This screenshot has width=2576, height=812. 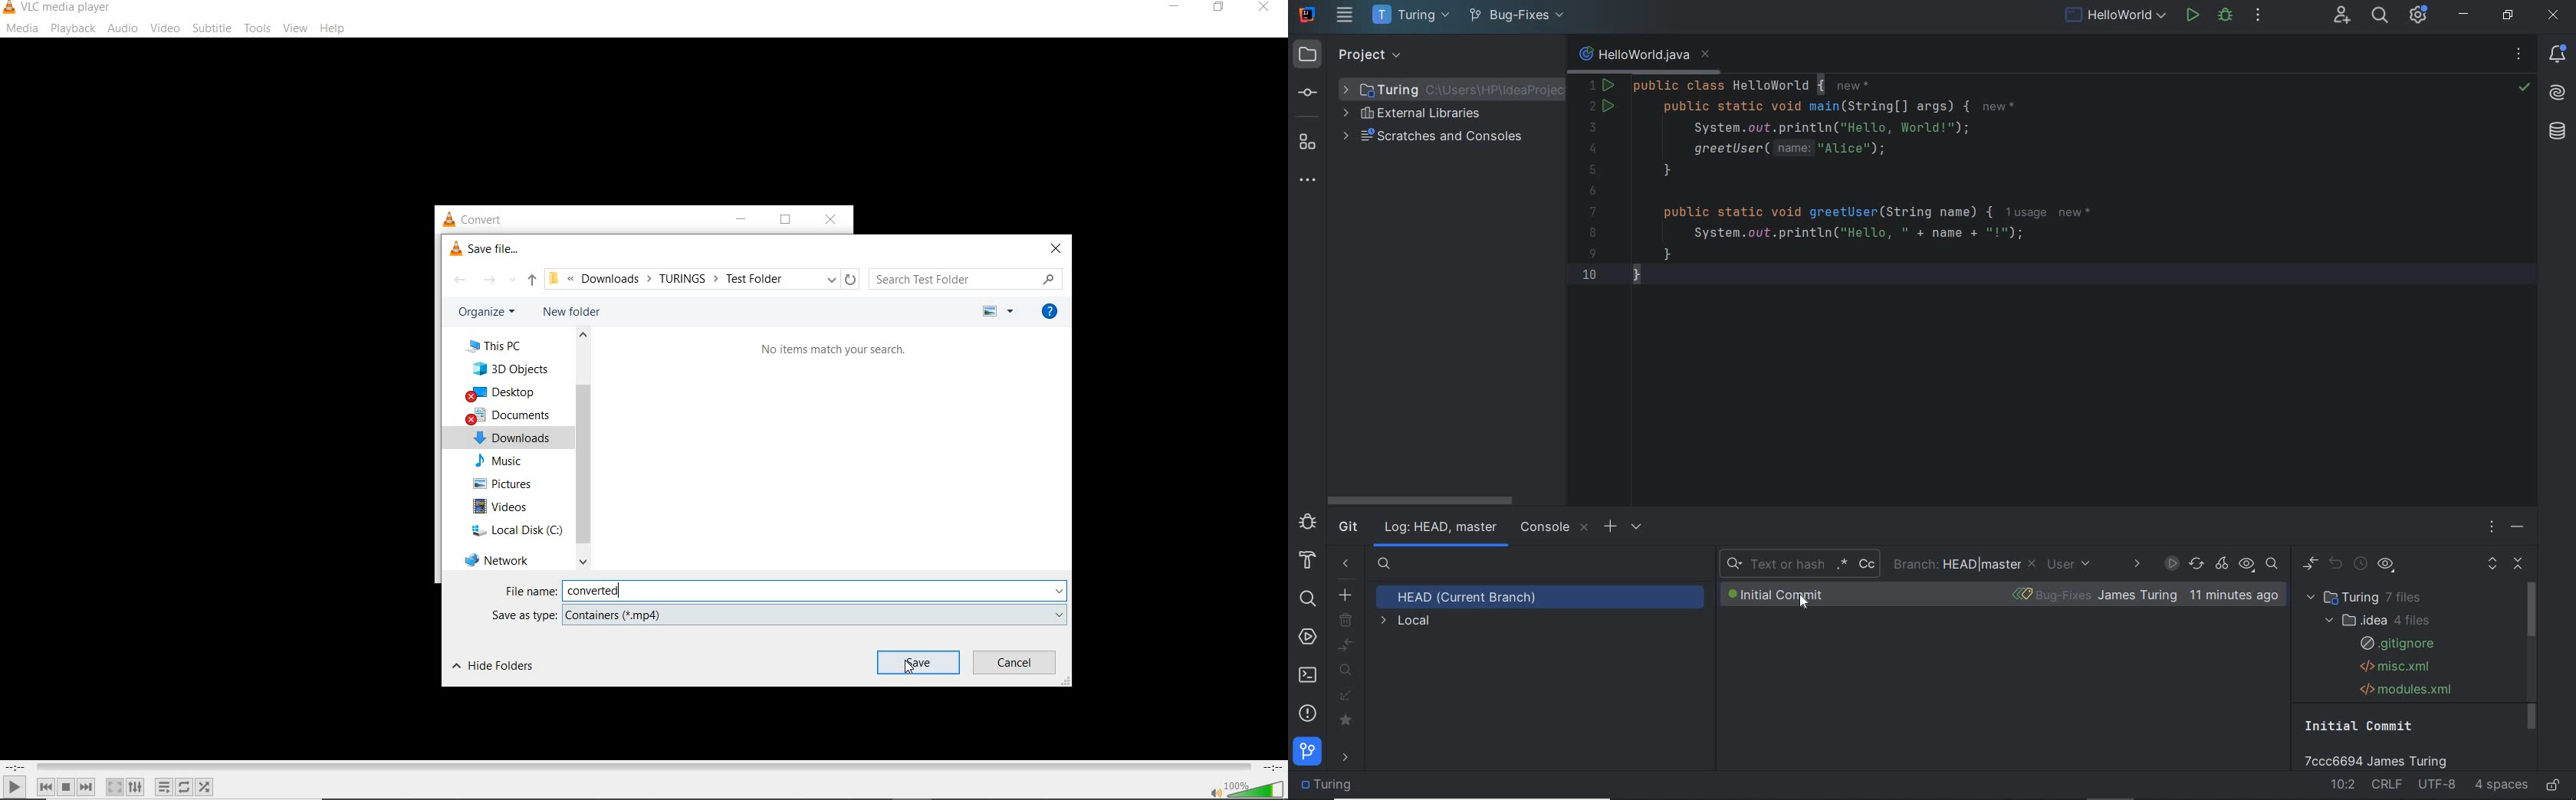 What do you see at coordinates (531, 591) in the screenshot?
I see `File name:` at bounding box center [531, 591].